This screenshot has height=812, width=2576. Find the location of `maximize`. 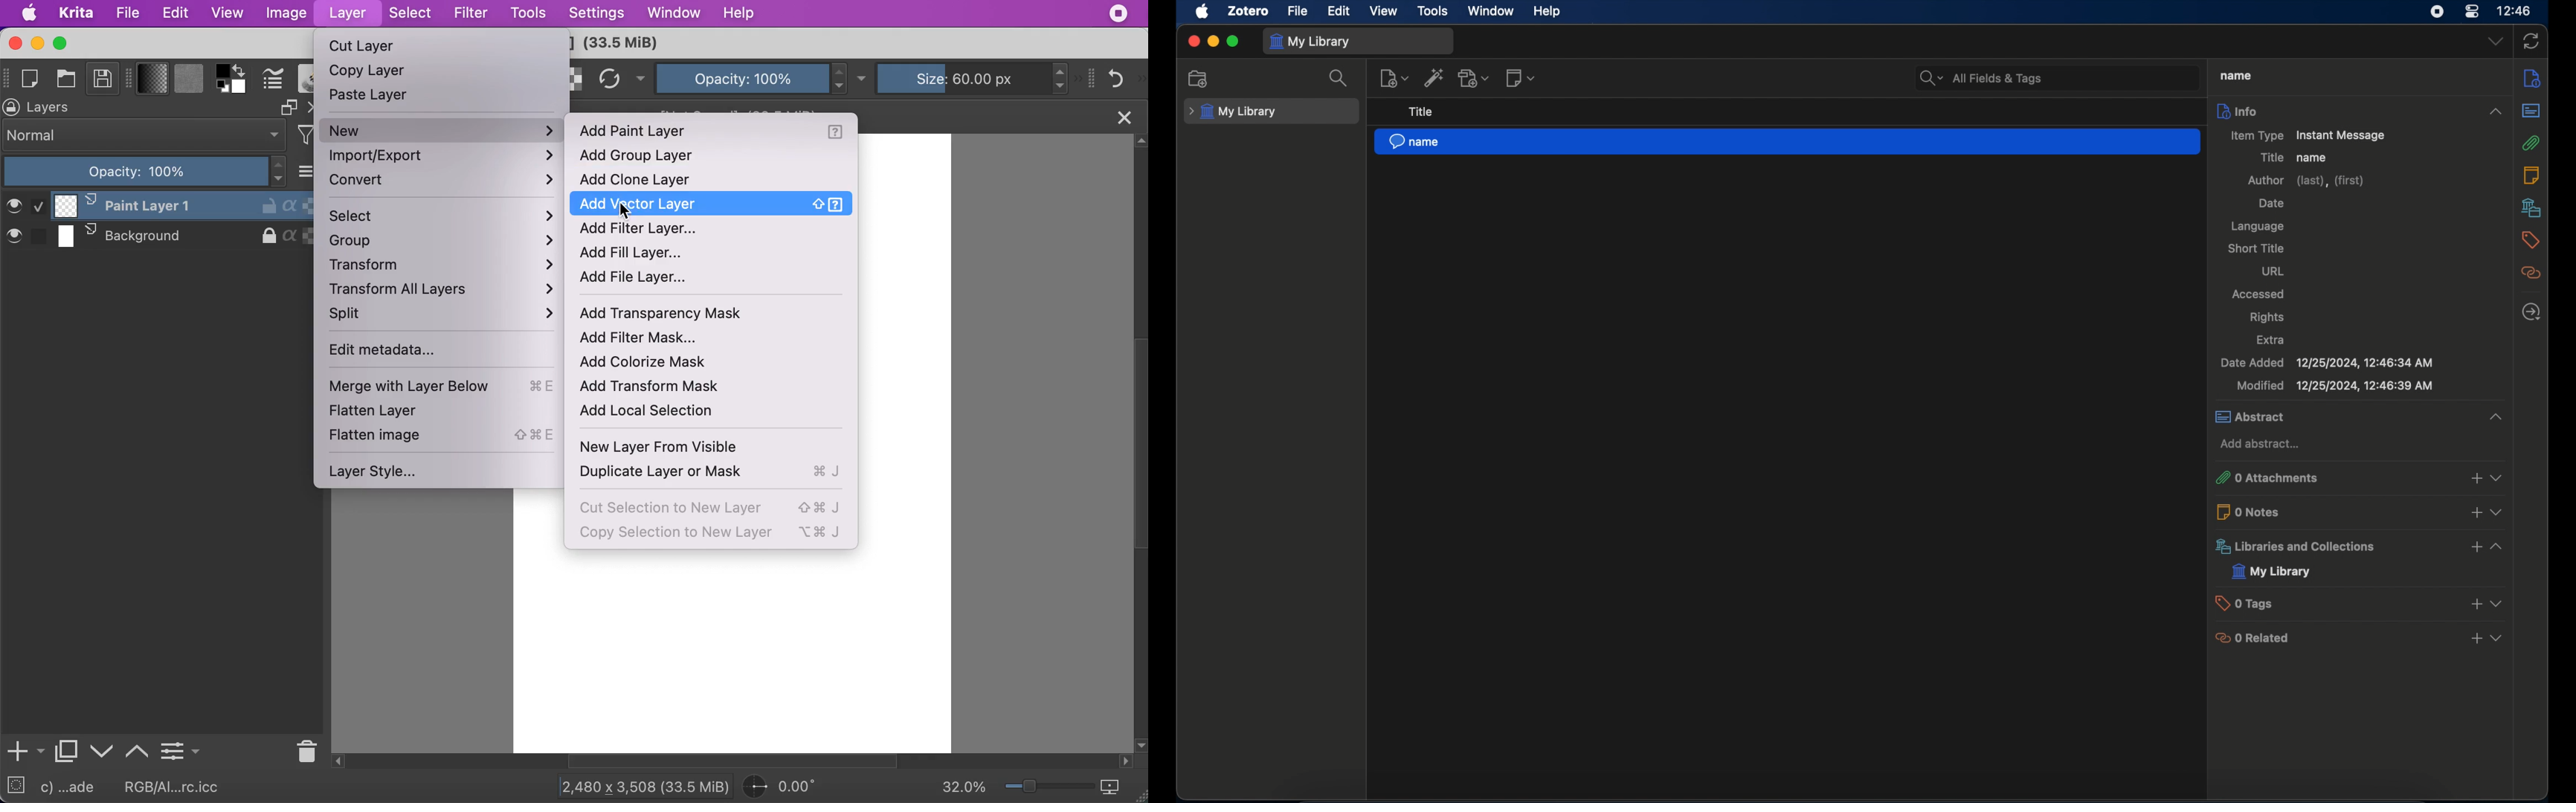

maximize is located at coordinates (1233, 41).